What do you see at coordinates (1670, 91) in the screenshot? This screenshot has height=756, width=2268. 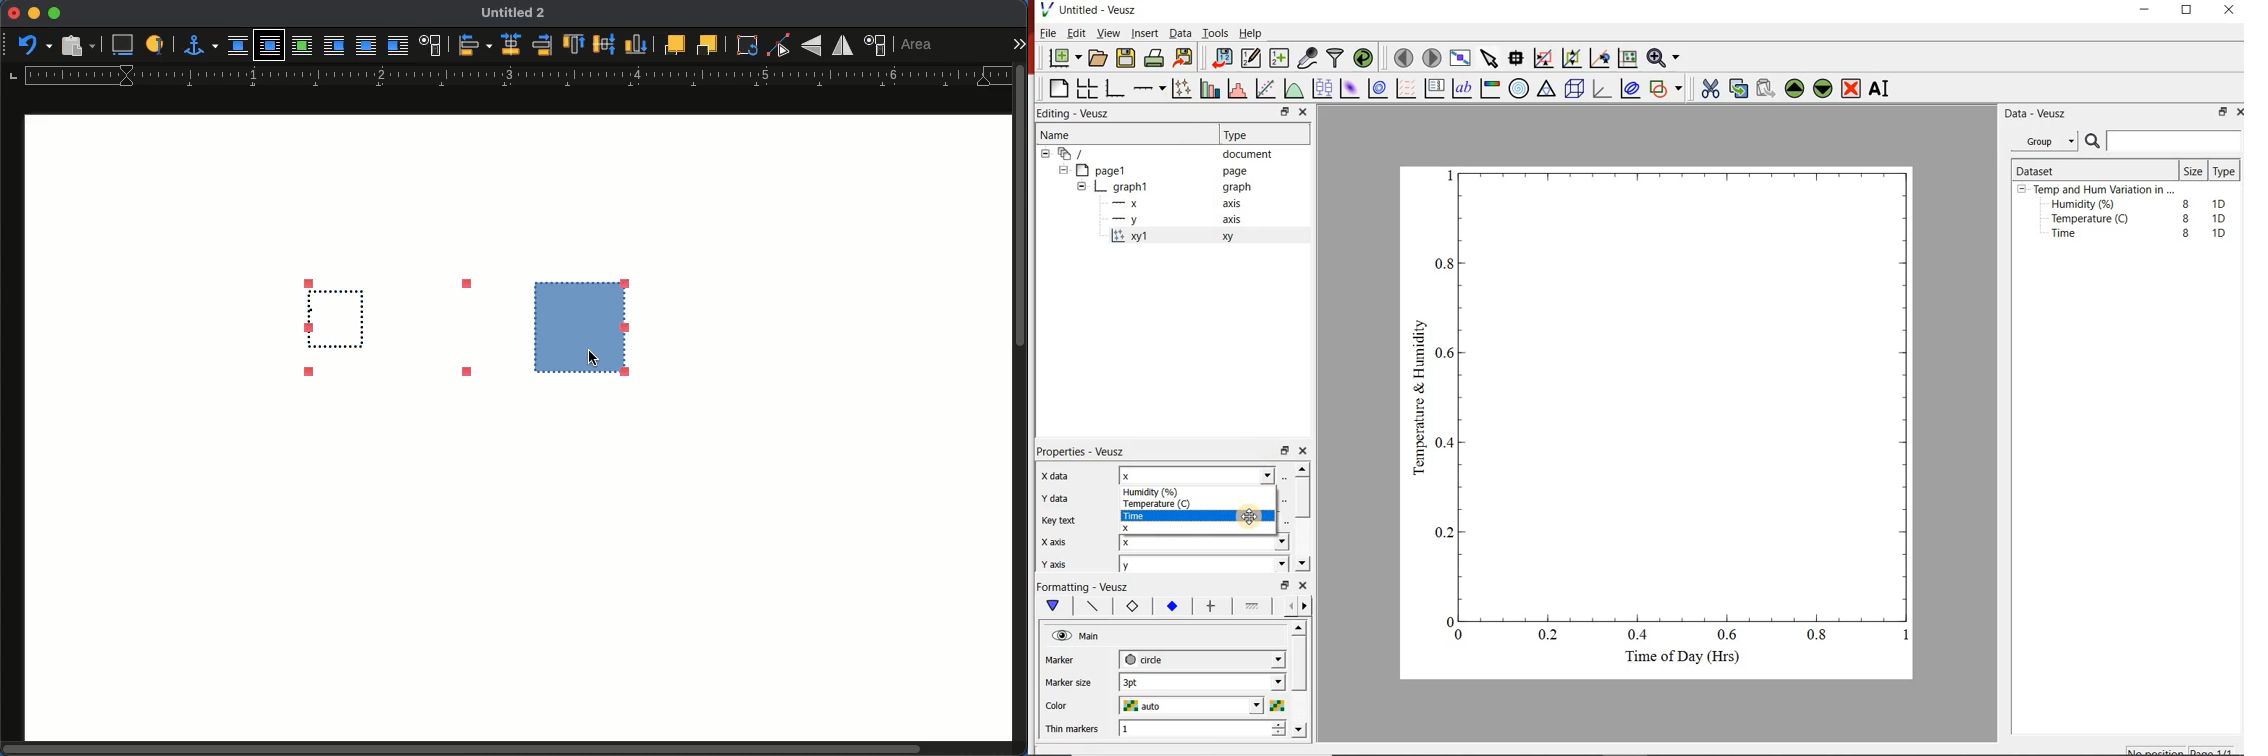 I see `add a shape to the plot` at bounding box center [1670, 91].